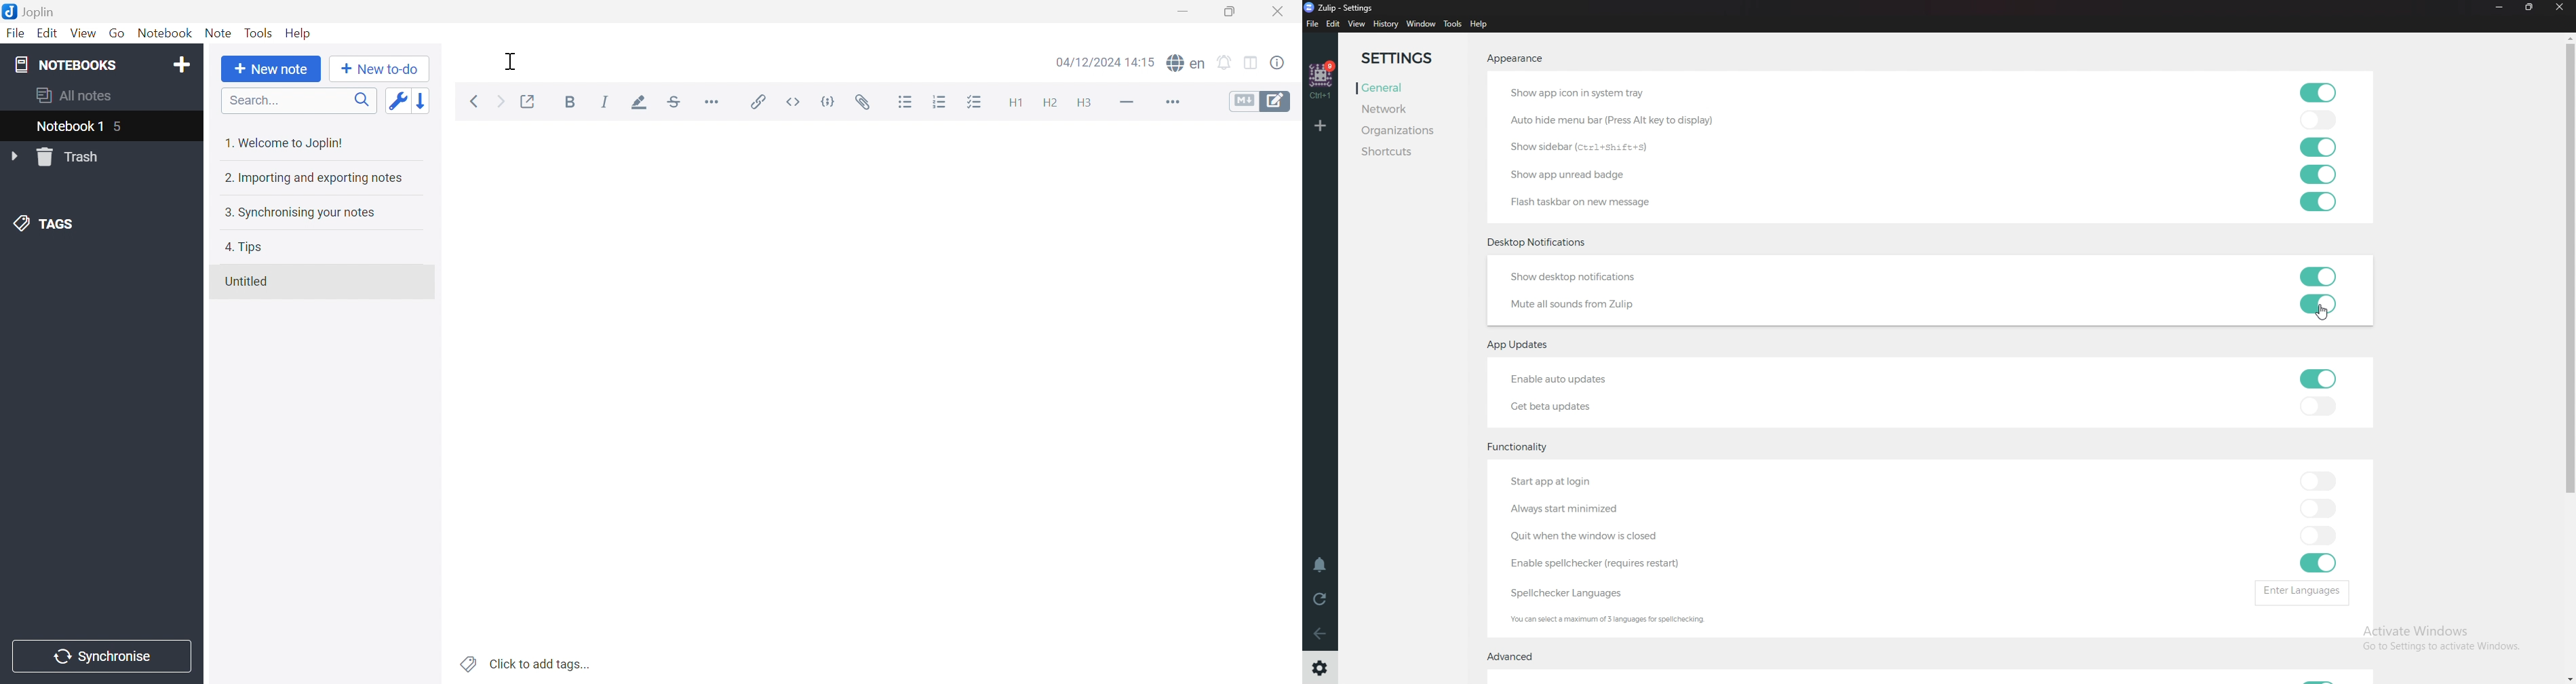 The image size is (2576, 700). Describe the element at coordinates (299, 100) in the screenshot. I see `Search...` at that location.